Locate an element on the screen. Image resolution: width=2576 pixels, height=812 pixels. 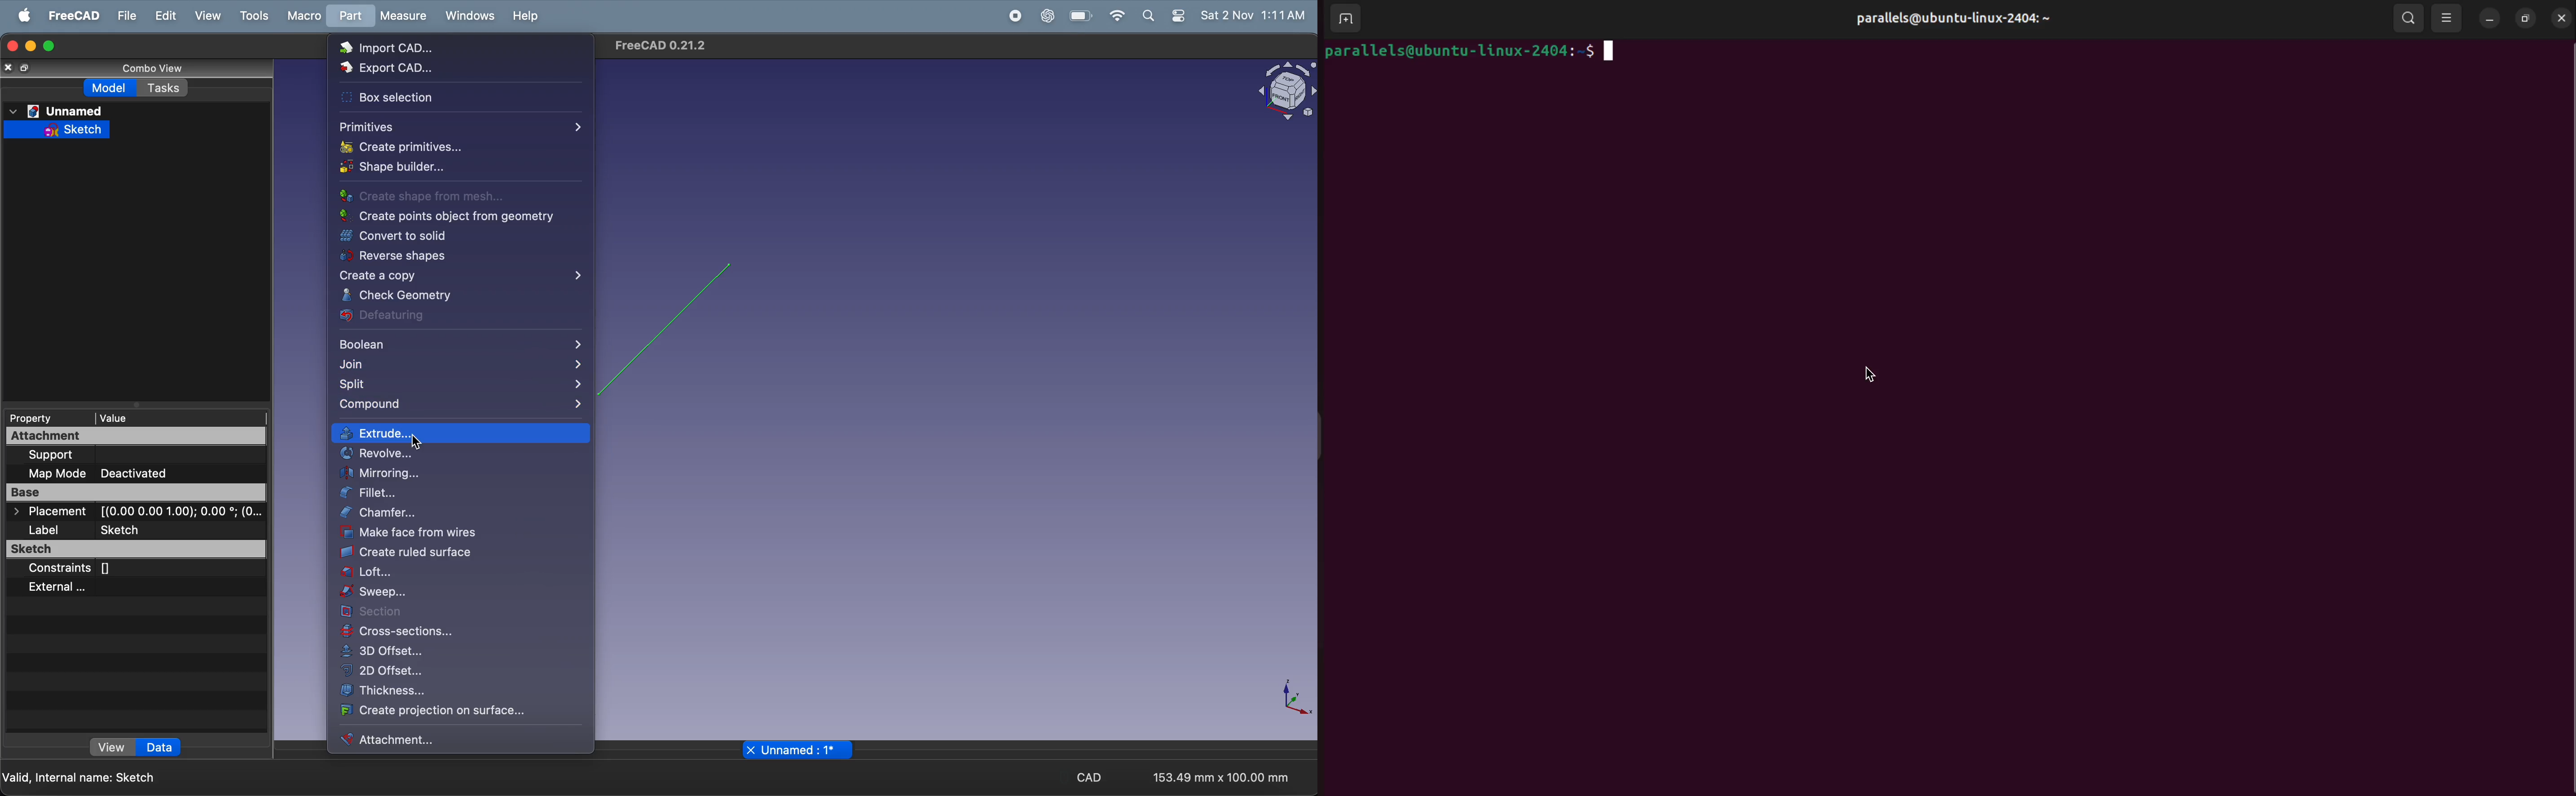
shape builder... is located at coordinates (460, 169).